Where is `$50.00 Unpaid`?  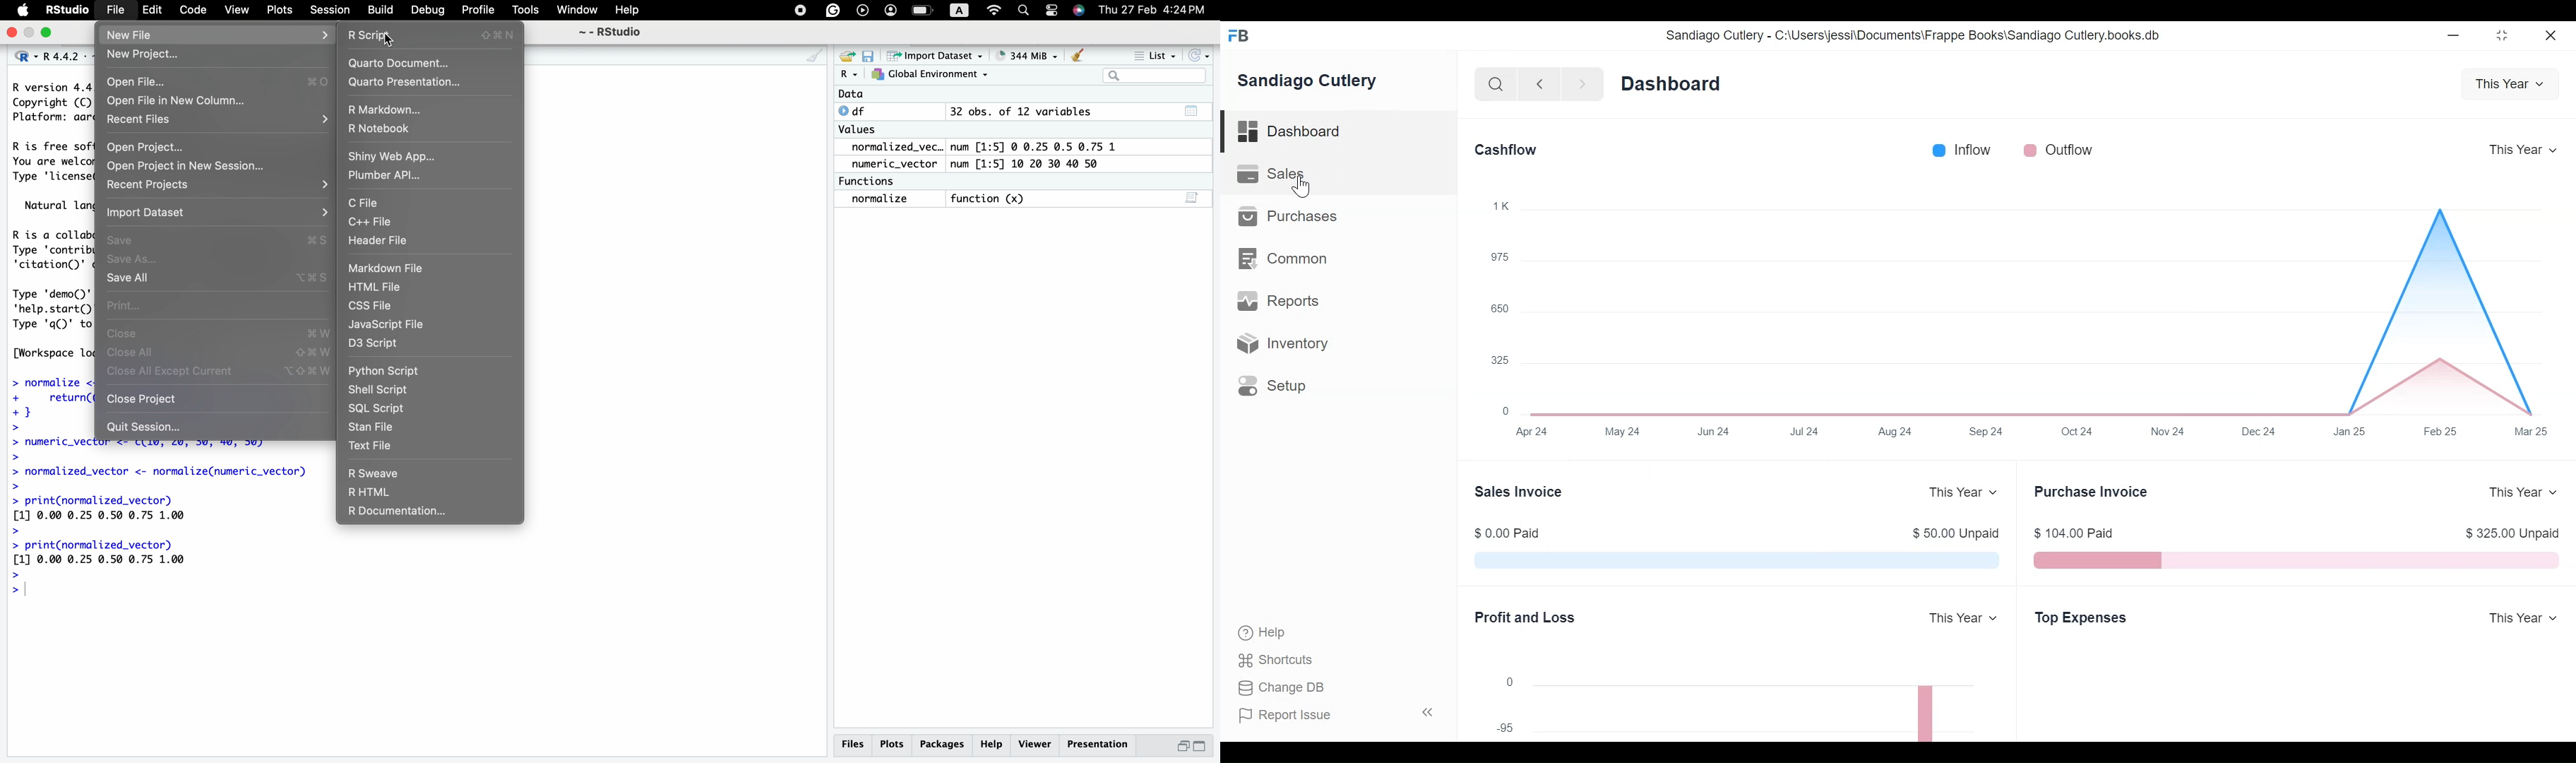
$50.00 Unpaid is located at coordinates (1950, 533).